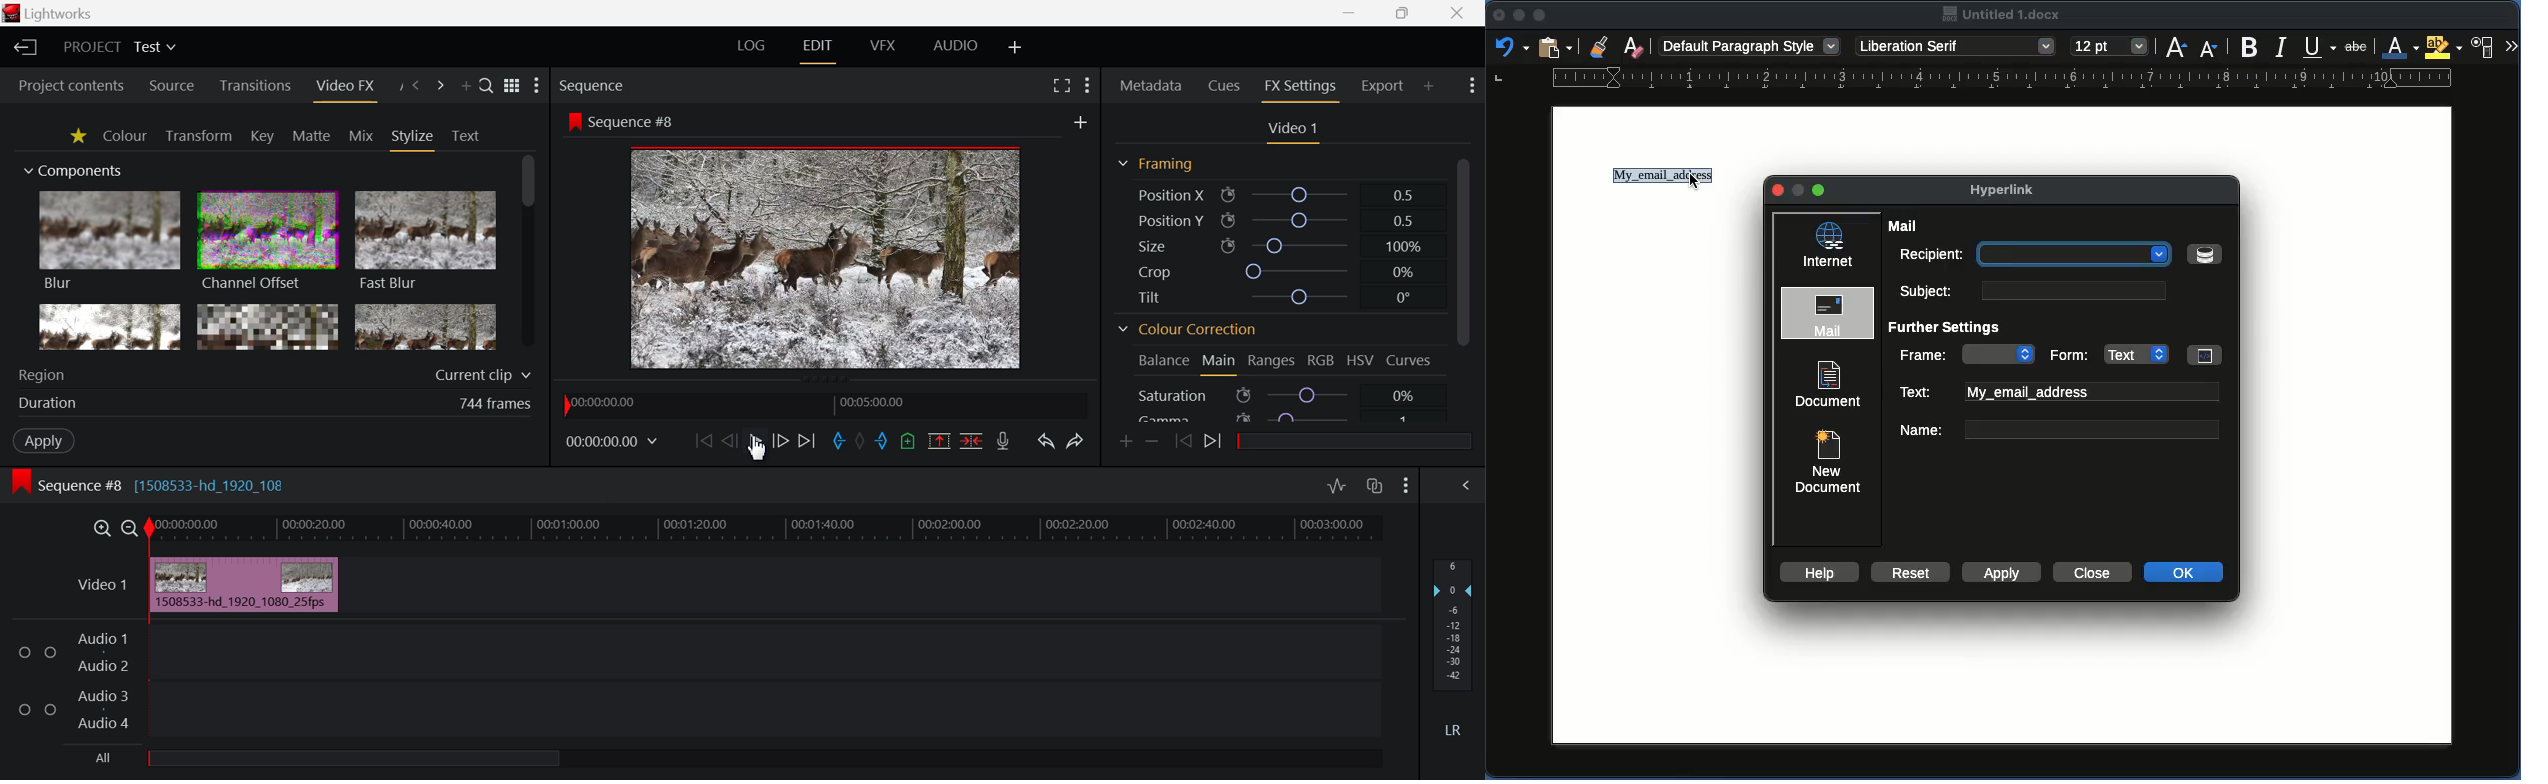 This screenshot has height=784, width=2548. I want to click on Full Screen, so click(1059, 88).